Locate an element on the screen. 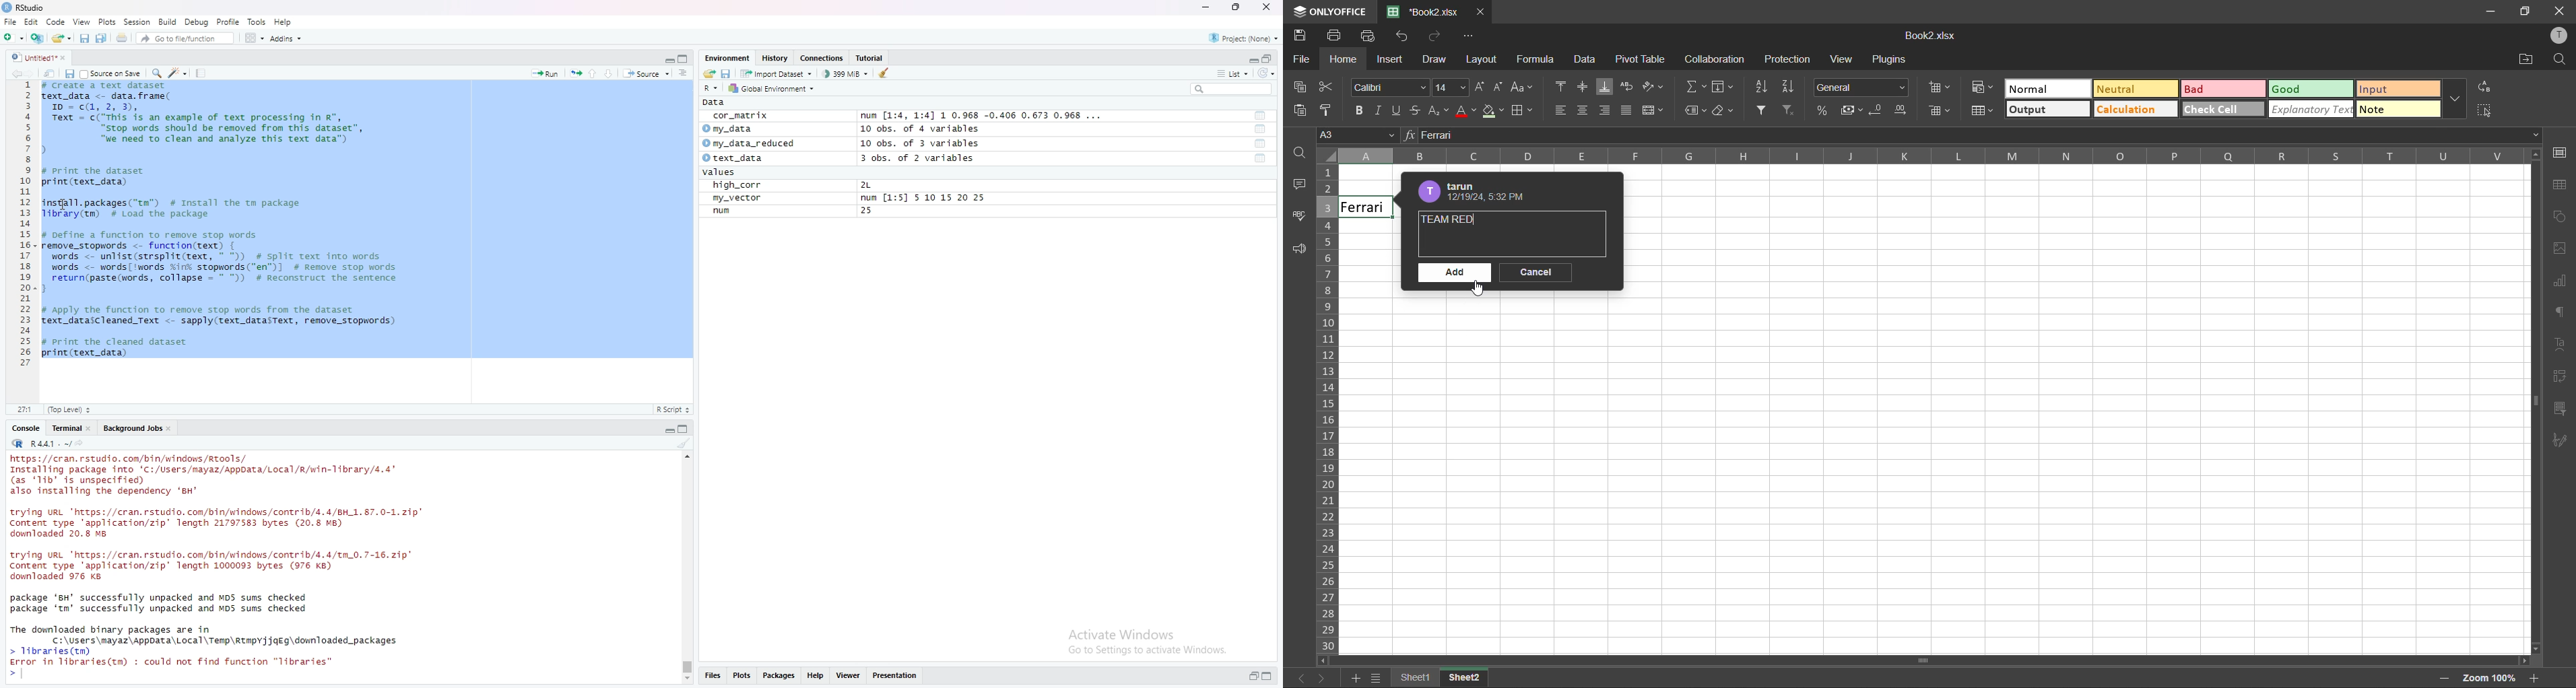 This screenshot has width=2576, height=700. maximize is located at coordinates (1234, 7).